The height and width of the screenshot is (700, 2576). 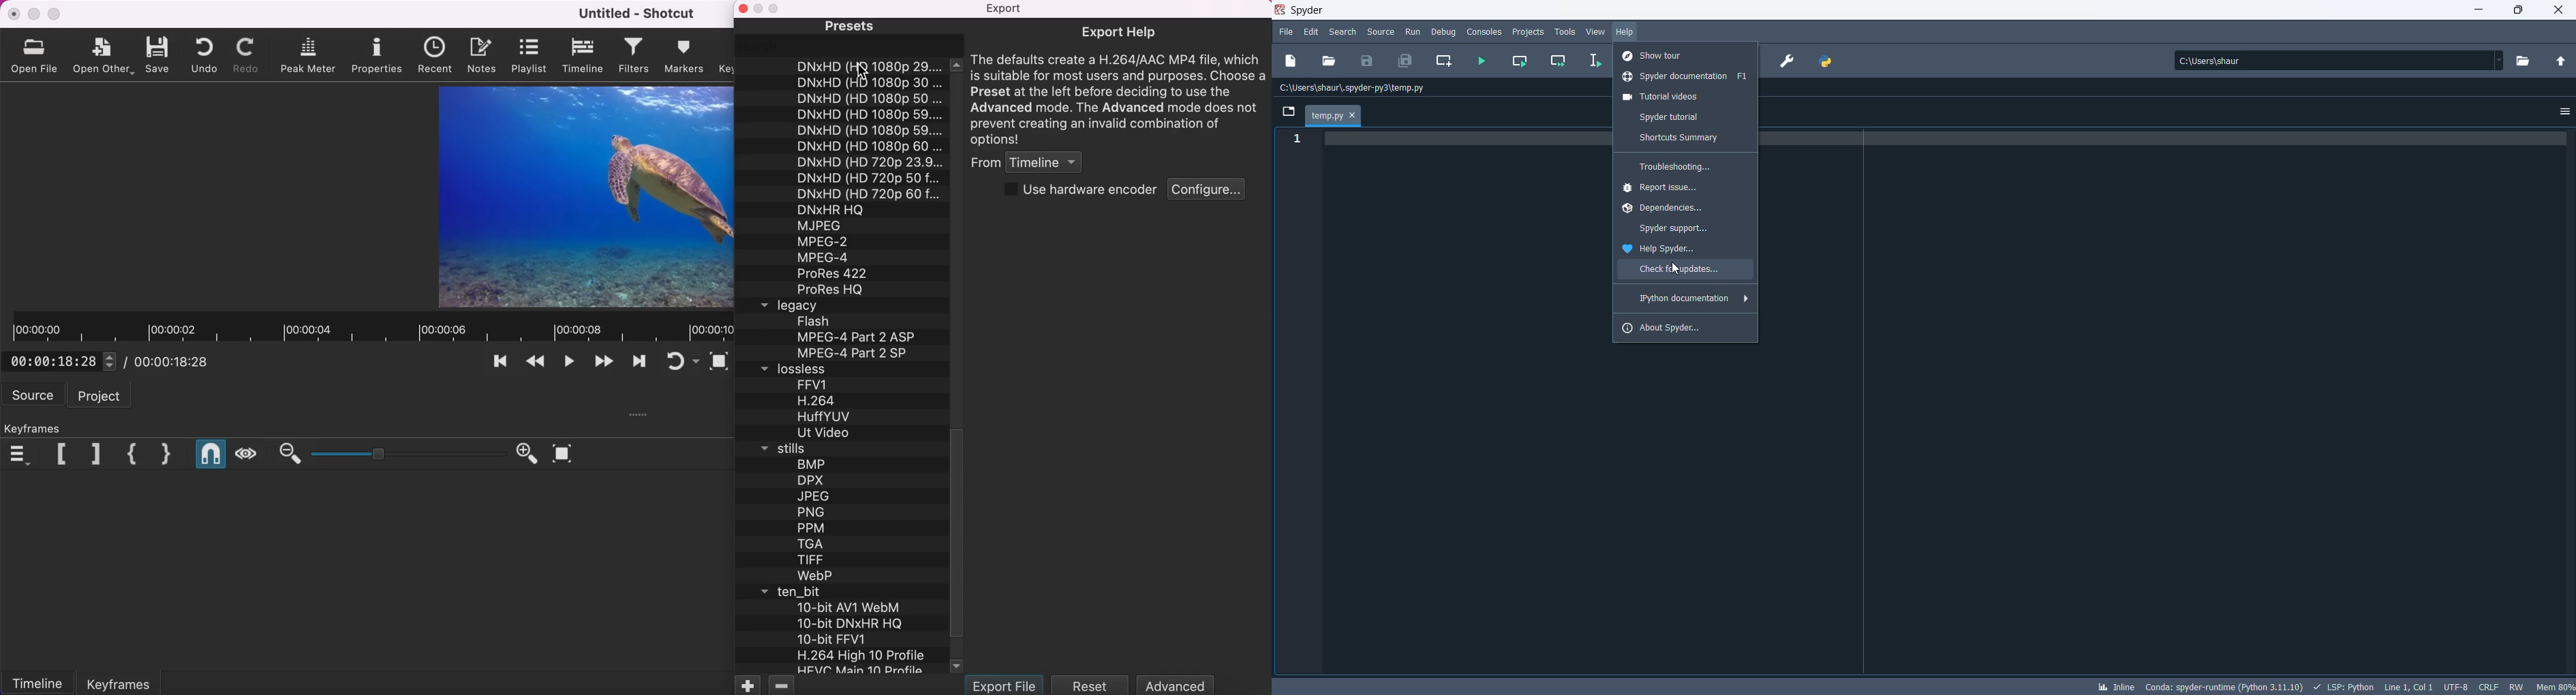 What do you see at coordinates (1788, 63) in the screenshot?
I see `PREFERENCES` at bounding box center [1788, 63].